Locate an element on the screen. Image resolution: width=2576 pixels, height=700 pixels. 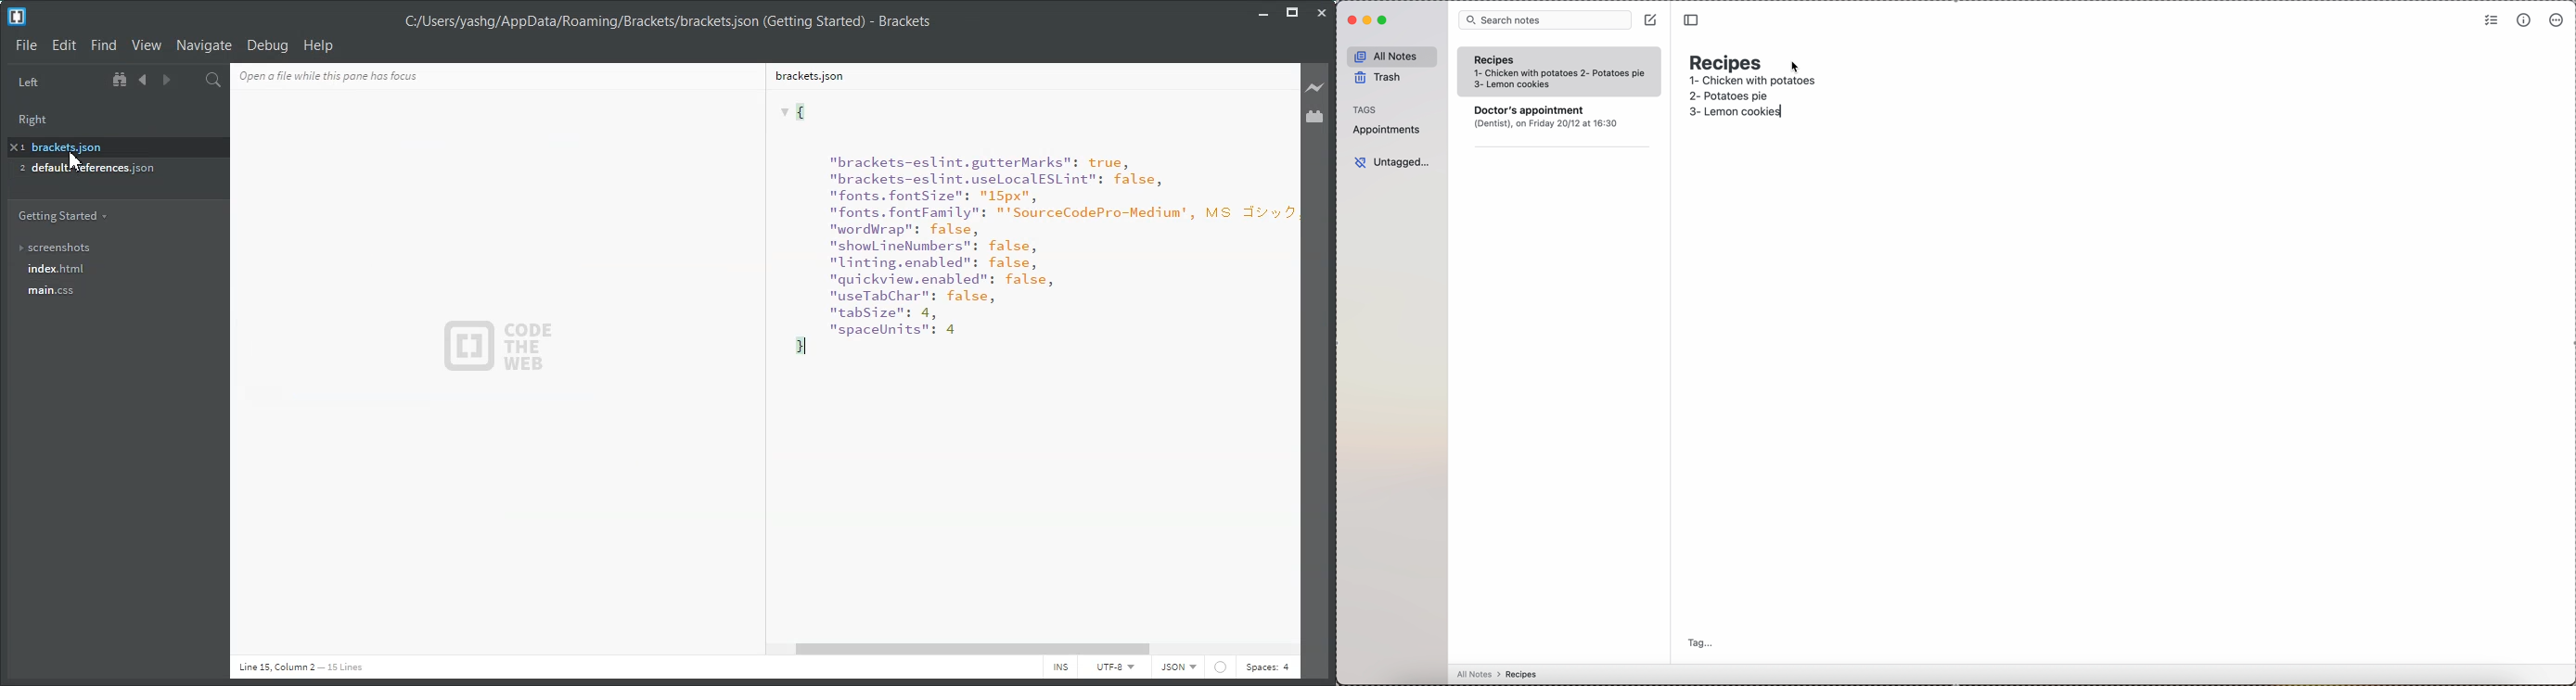
all notes is located at coordinates (1392, 56).